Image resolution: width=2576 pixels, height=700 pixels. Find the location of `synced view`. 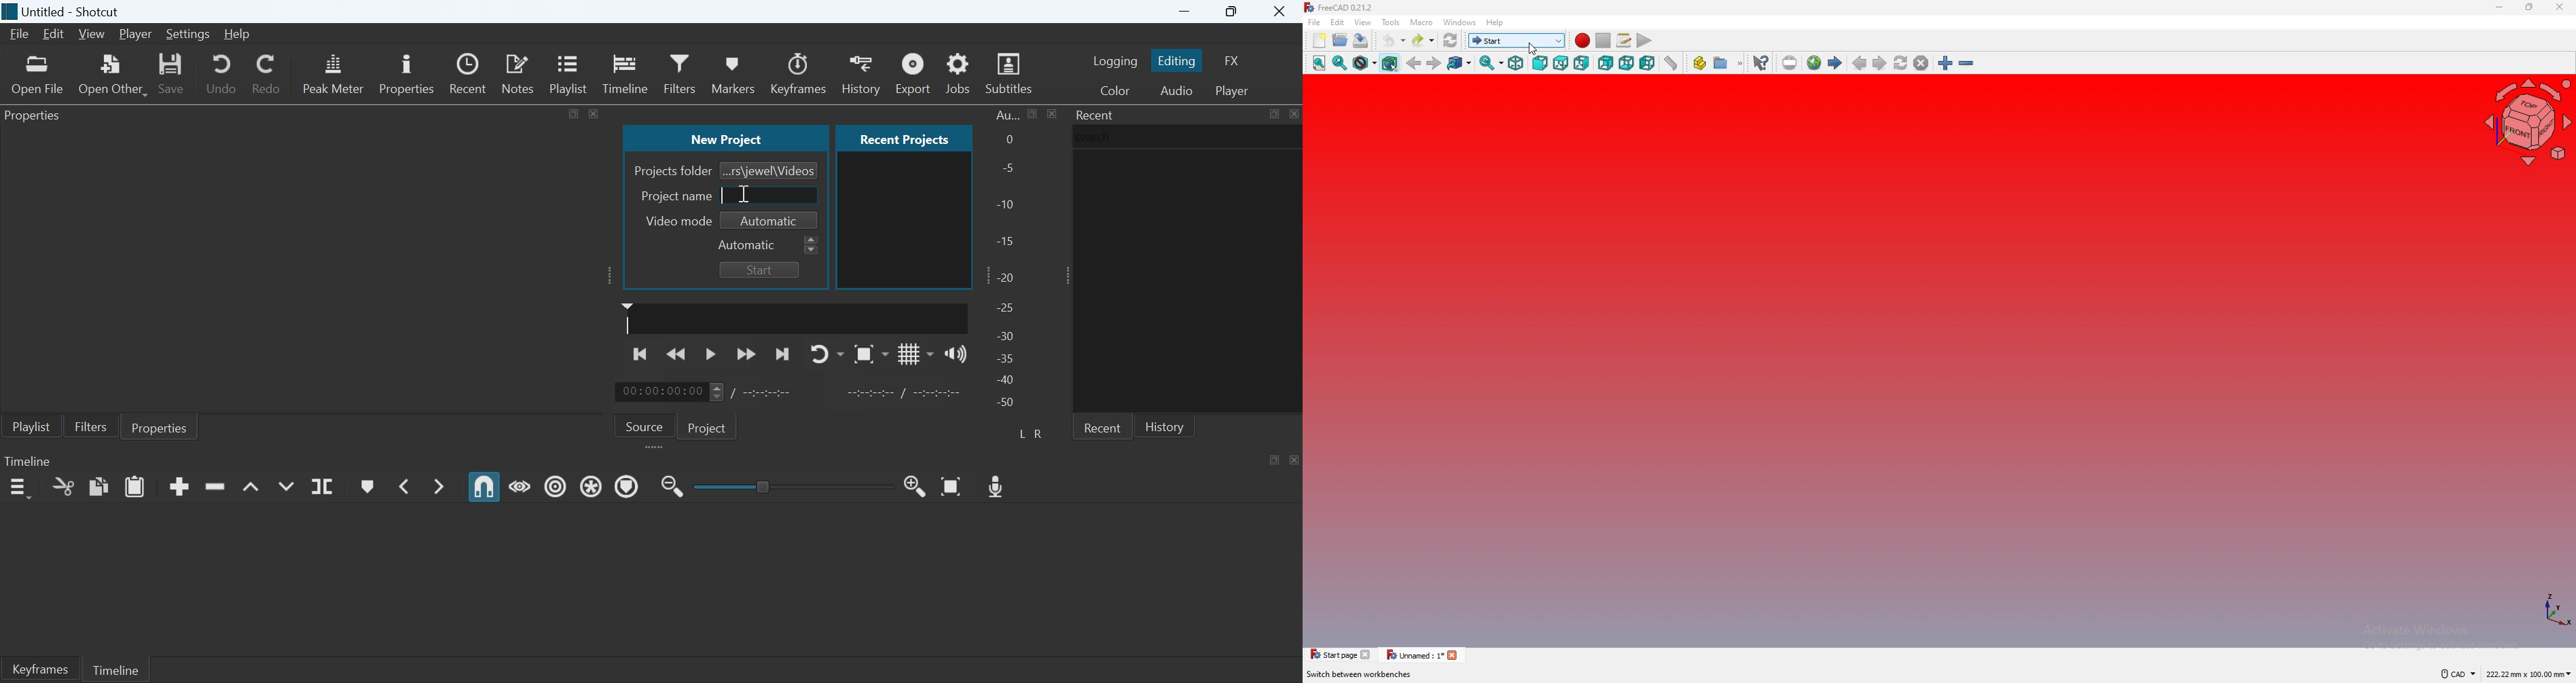

synced view is located at coordinates (1492, 63).